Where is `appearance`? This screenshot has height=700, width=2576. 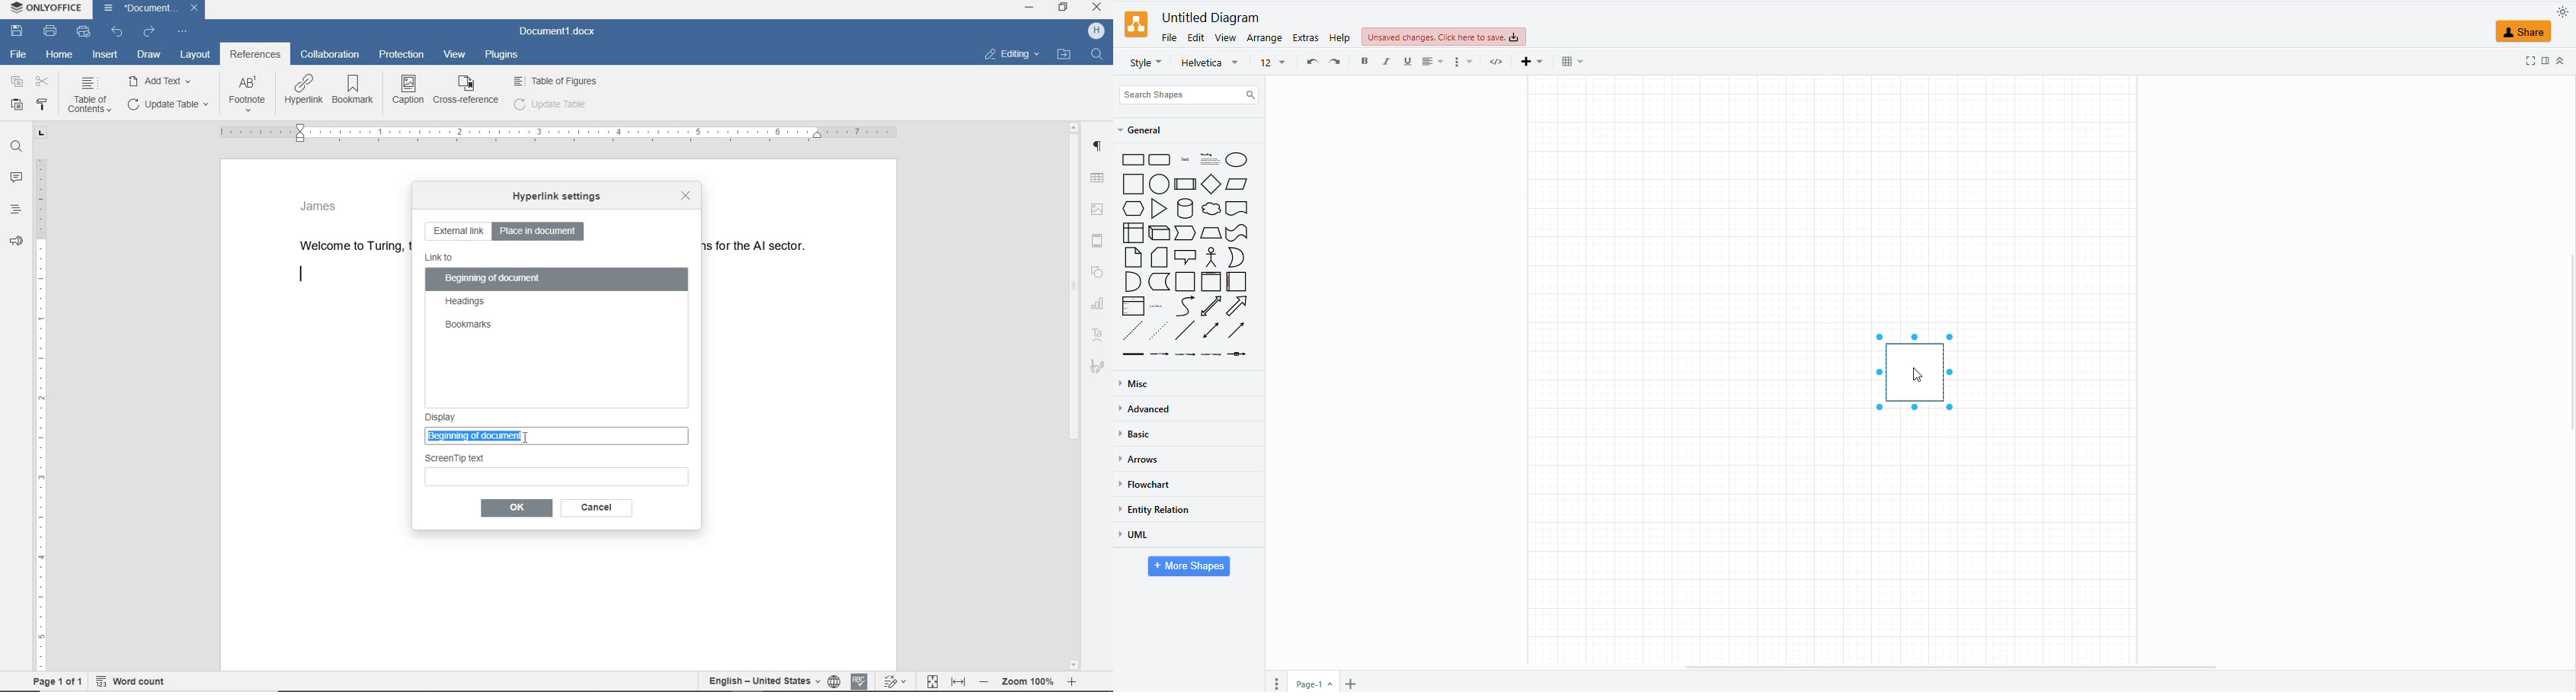 appearance is located at coordinates (2558, 13).